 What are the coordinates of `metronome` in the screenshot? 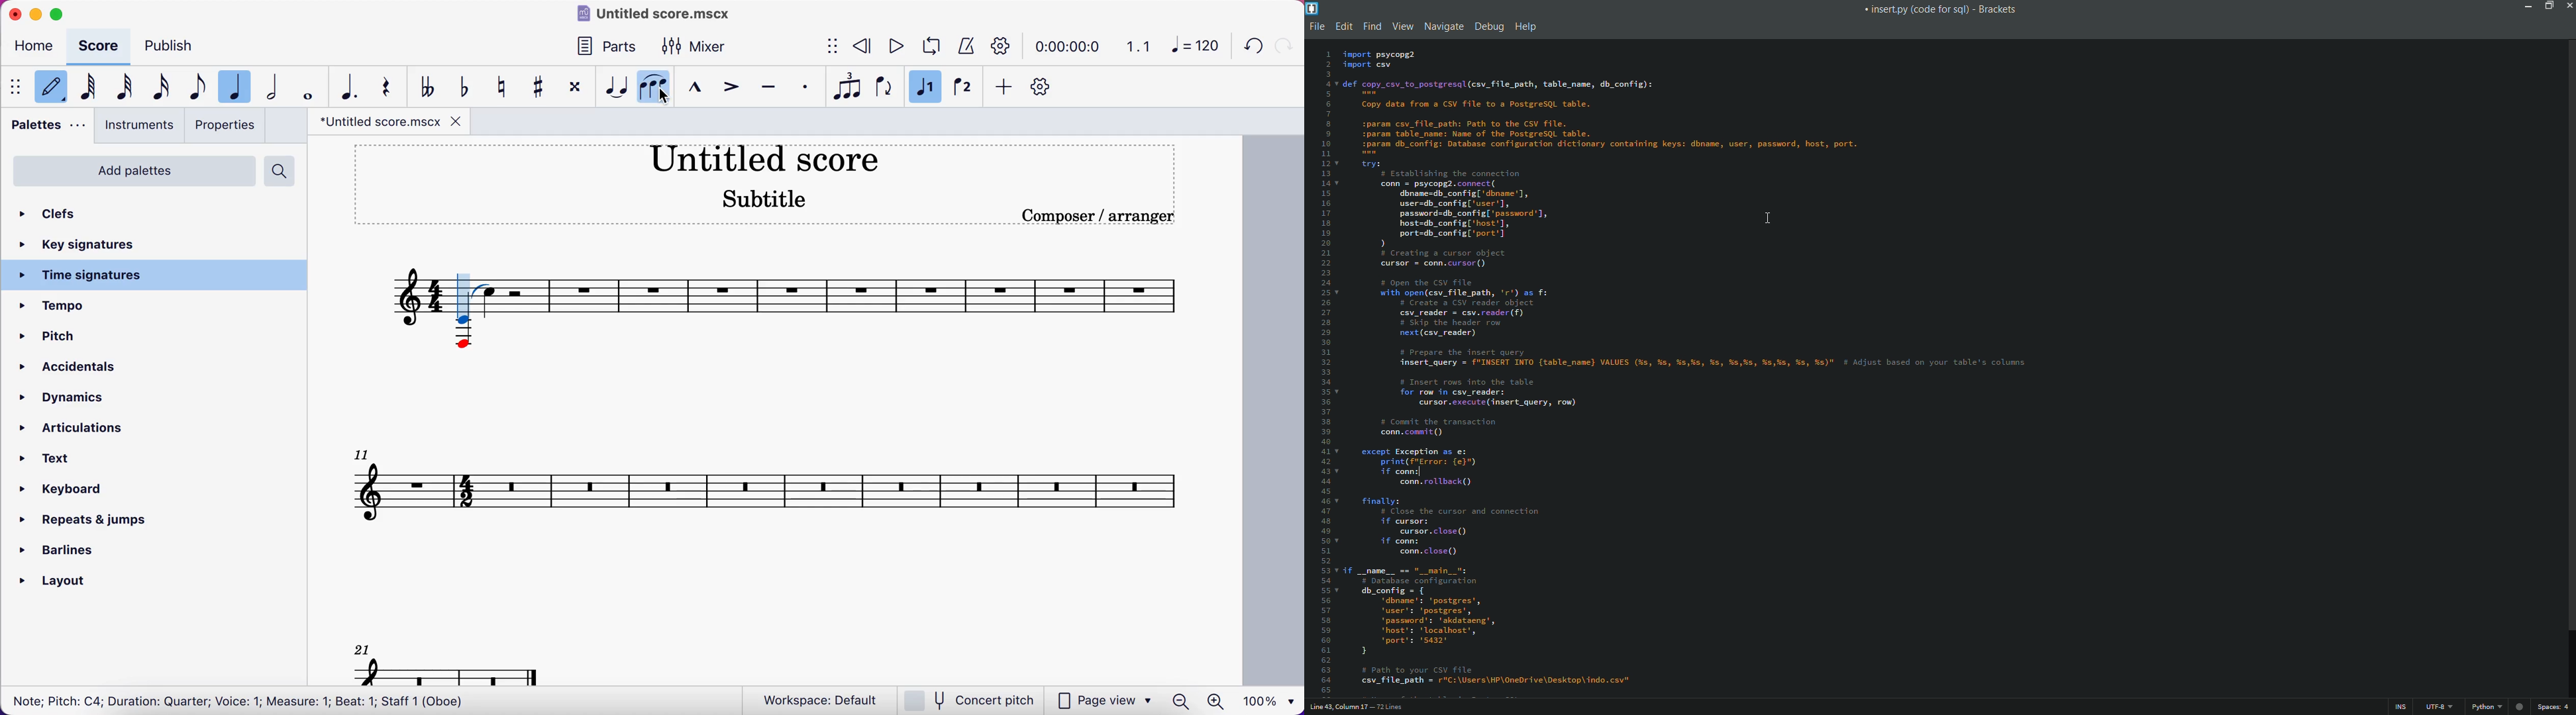 It's located at (964, 46).